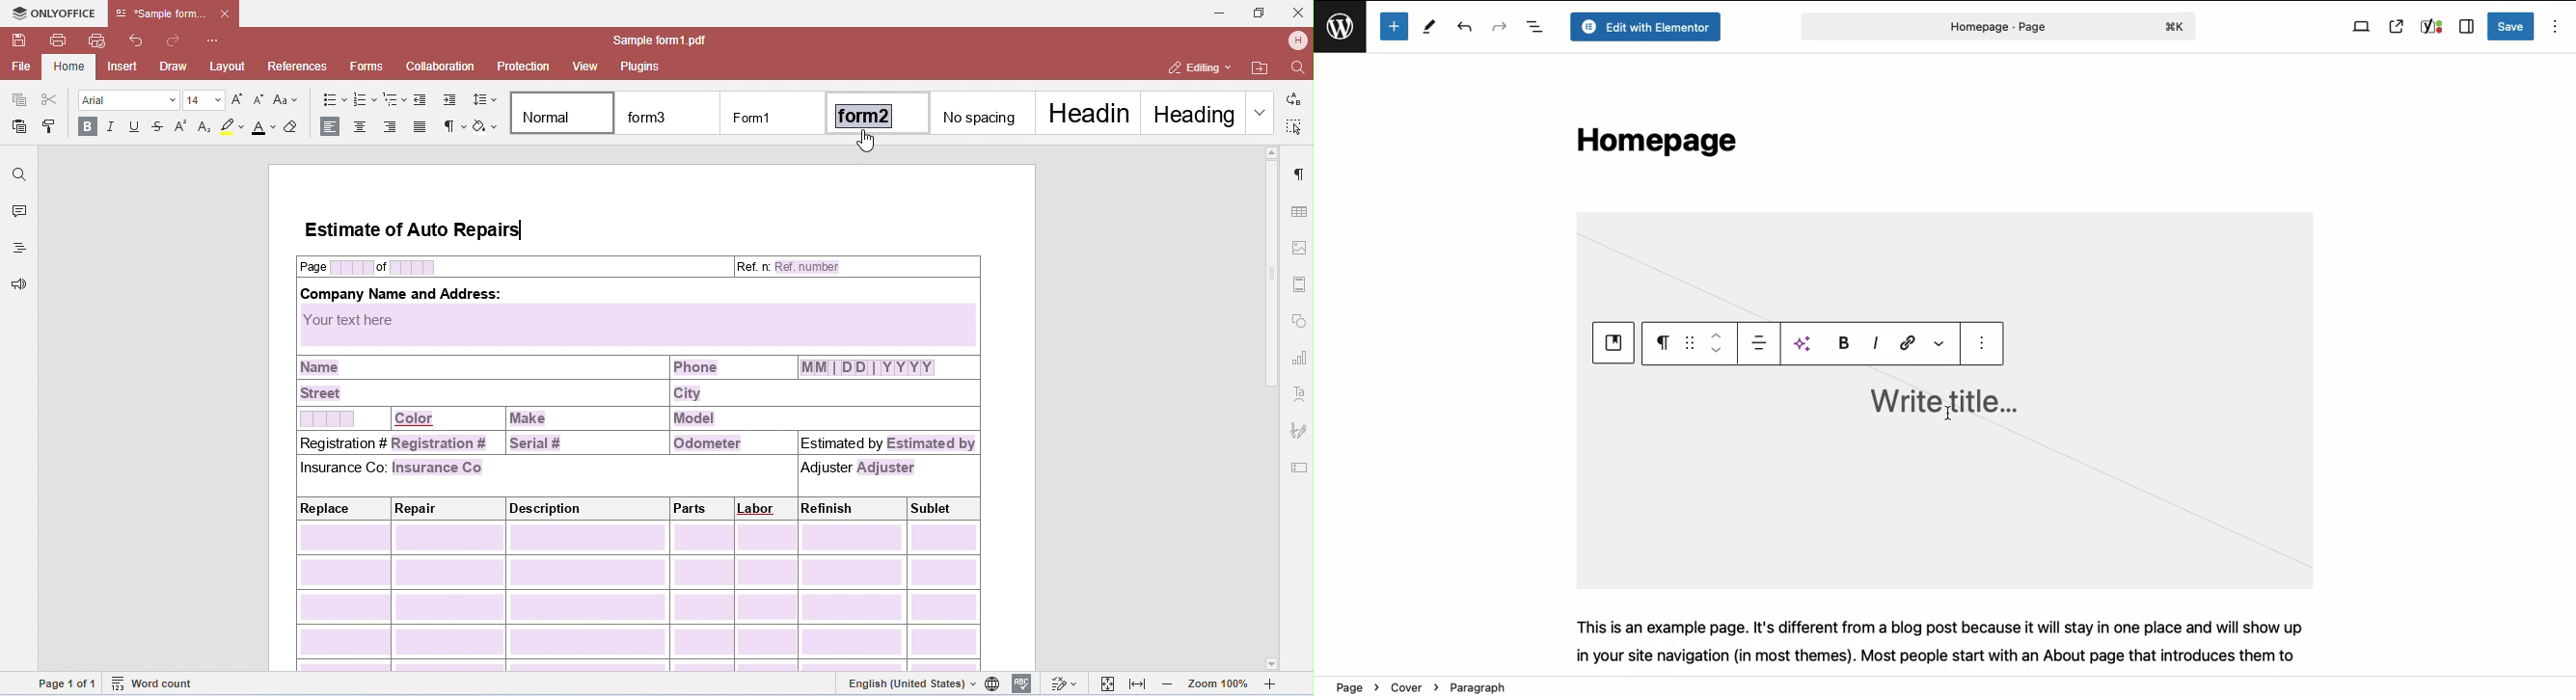 This screenshot has height=700, width=2576. What do you see at coordinates (1801, 342) in the screenshot?
I see `AI` at bounding box center [1801, 342].